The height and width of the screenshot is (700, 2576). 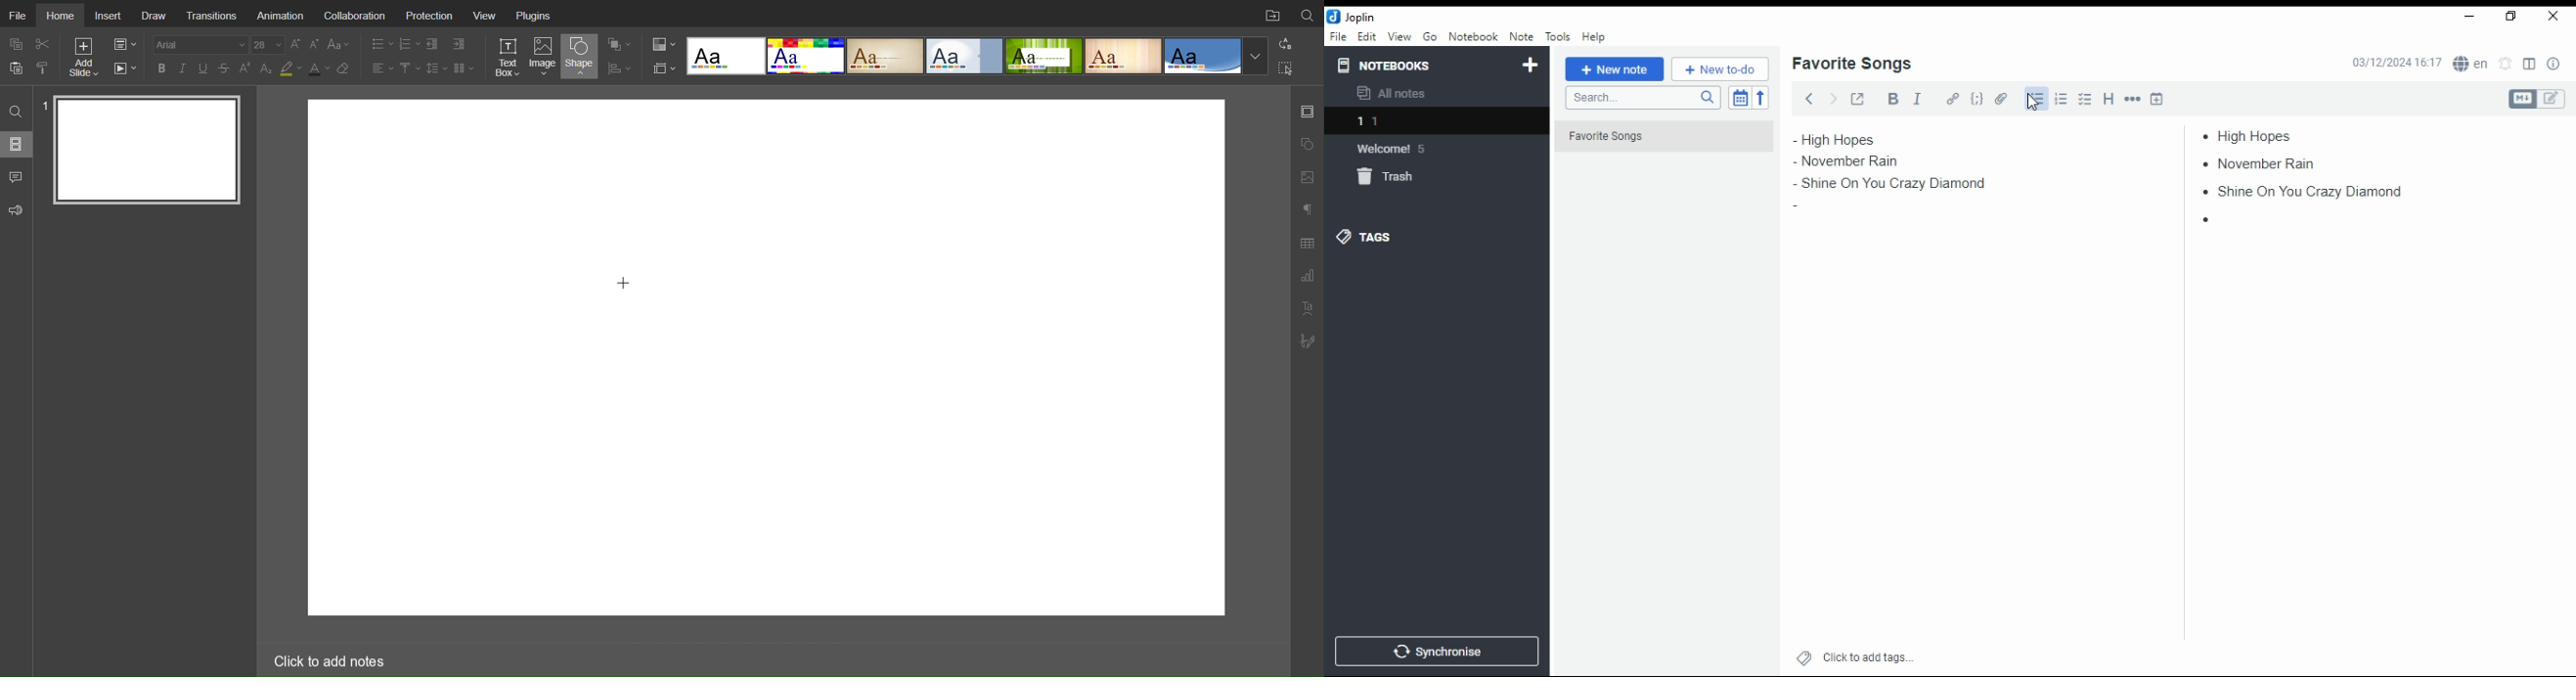 What do you see at coordinates (1809, 98) in the screenshot?
I see `back` at bounding box center [1809, 98].